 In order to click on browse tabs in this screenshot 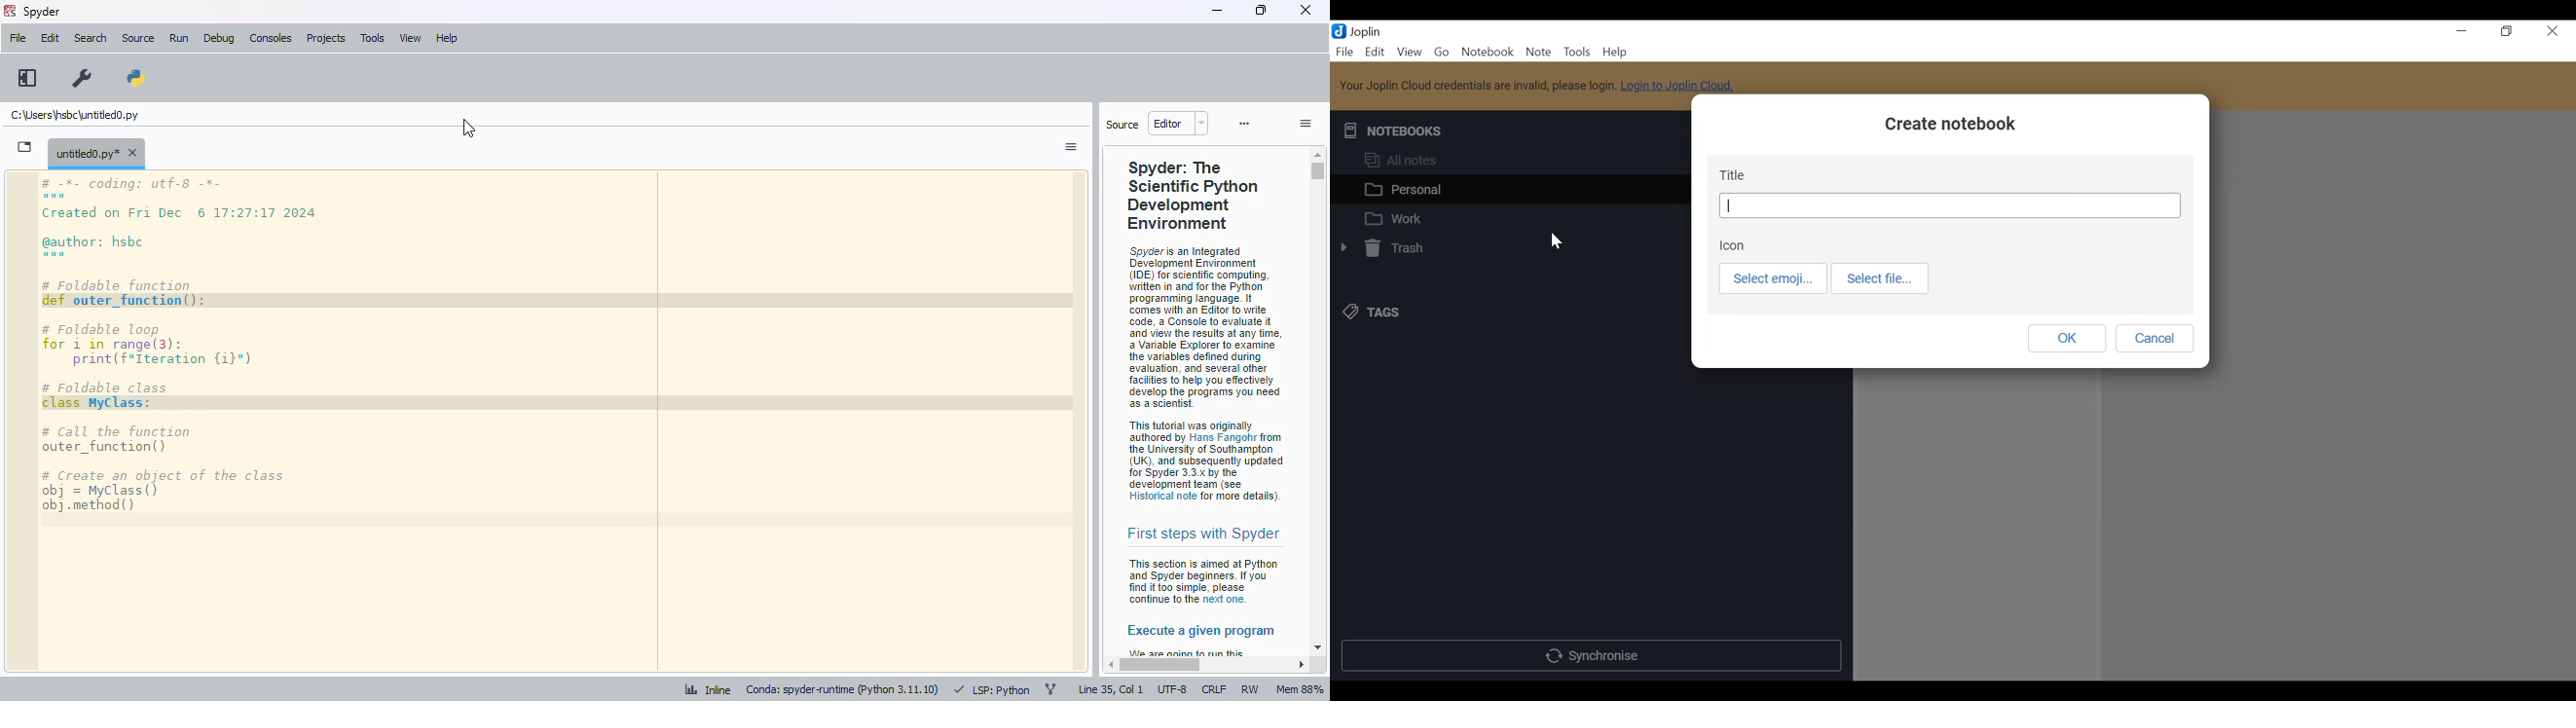, I will do `click(26, 147)`.